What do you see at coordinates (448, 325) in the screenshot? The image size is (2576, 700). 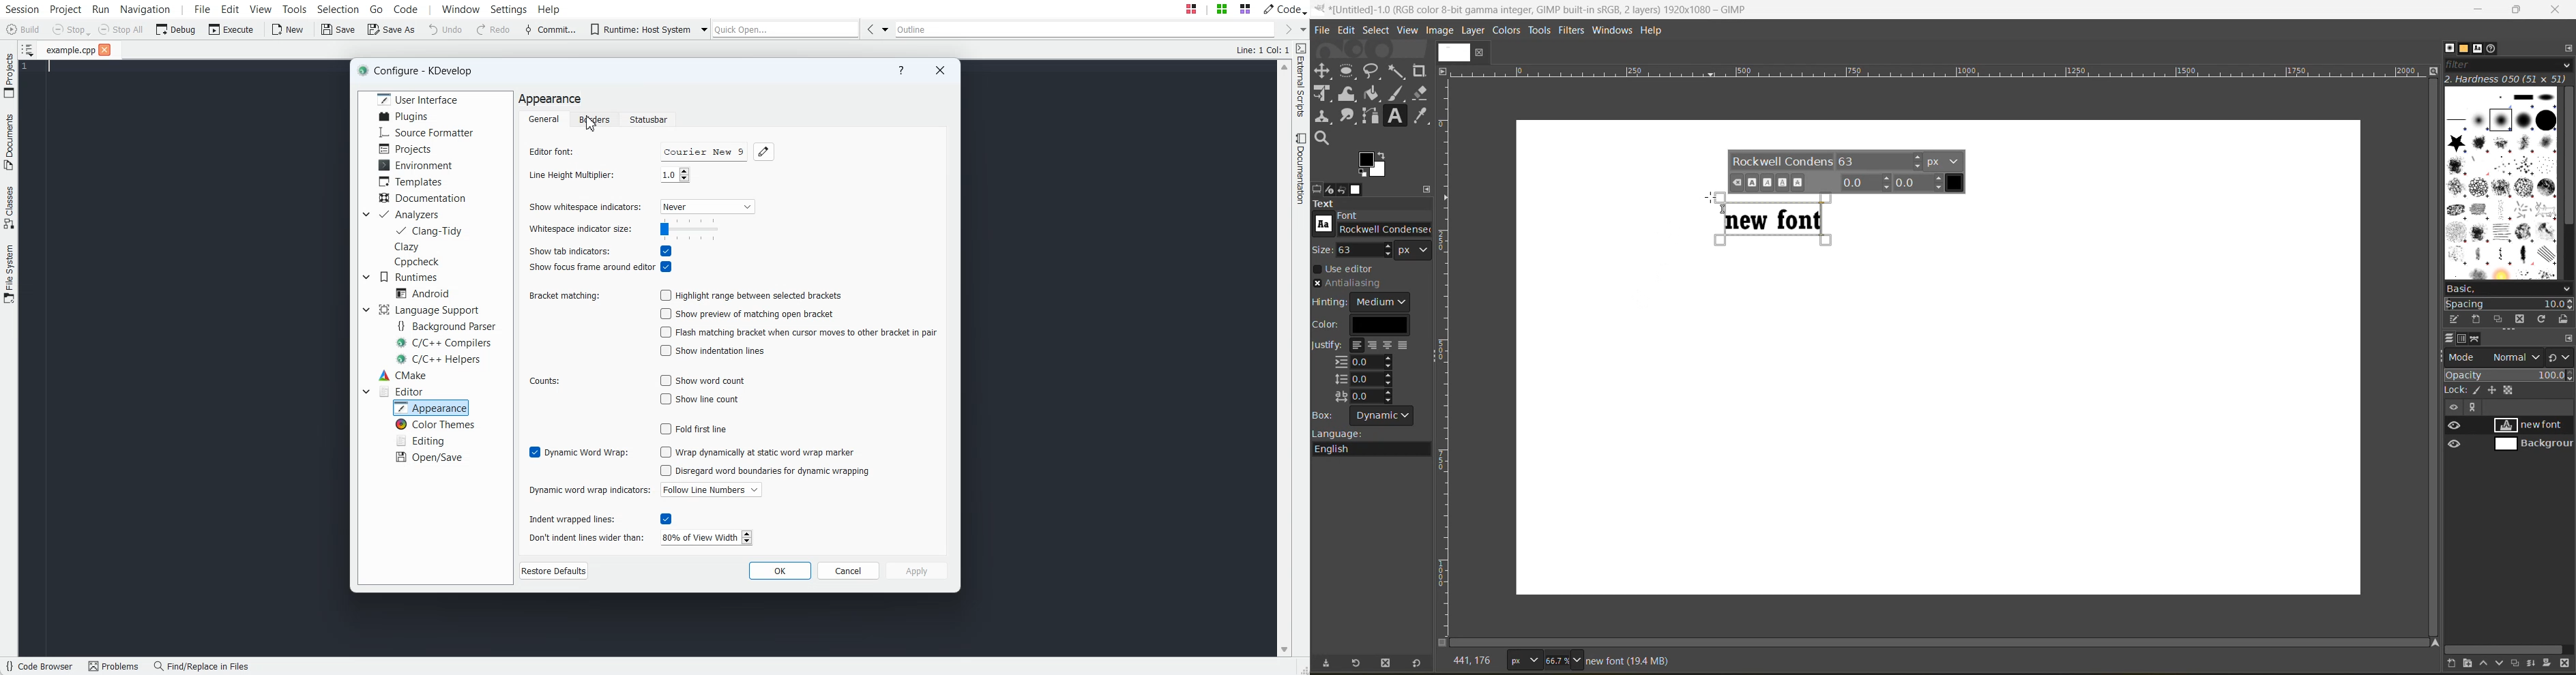 I see `Background Parser` at bounding box center [448, 325].